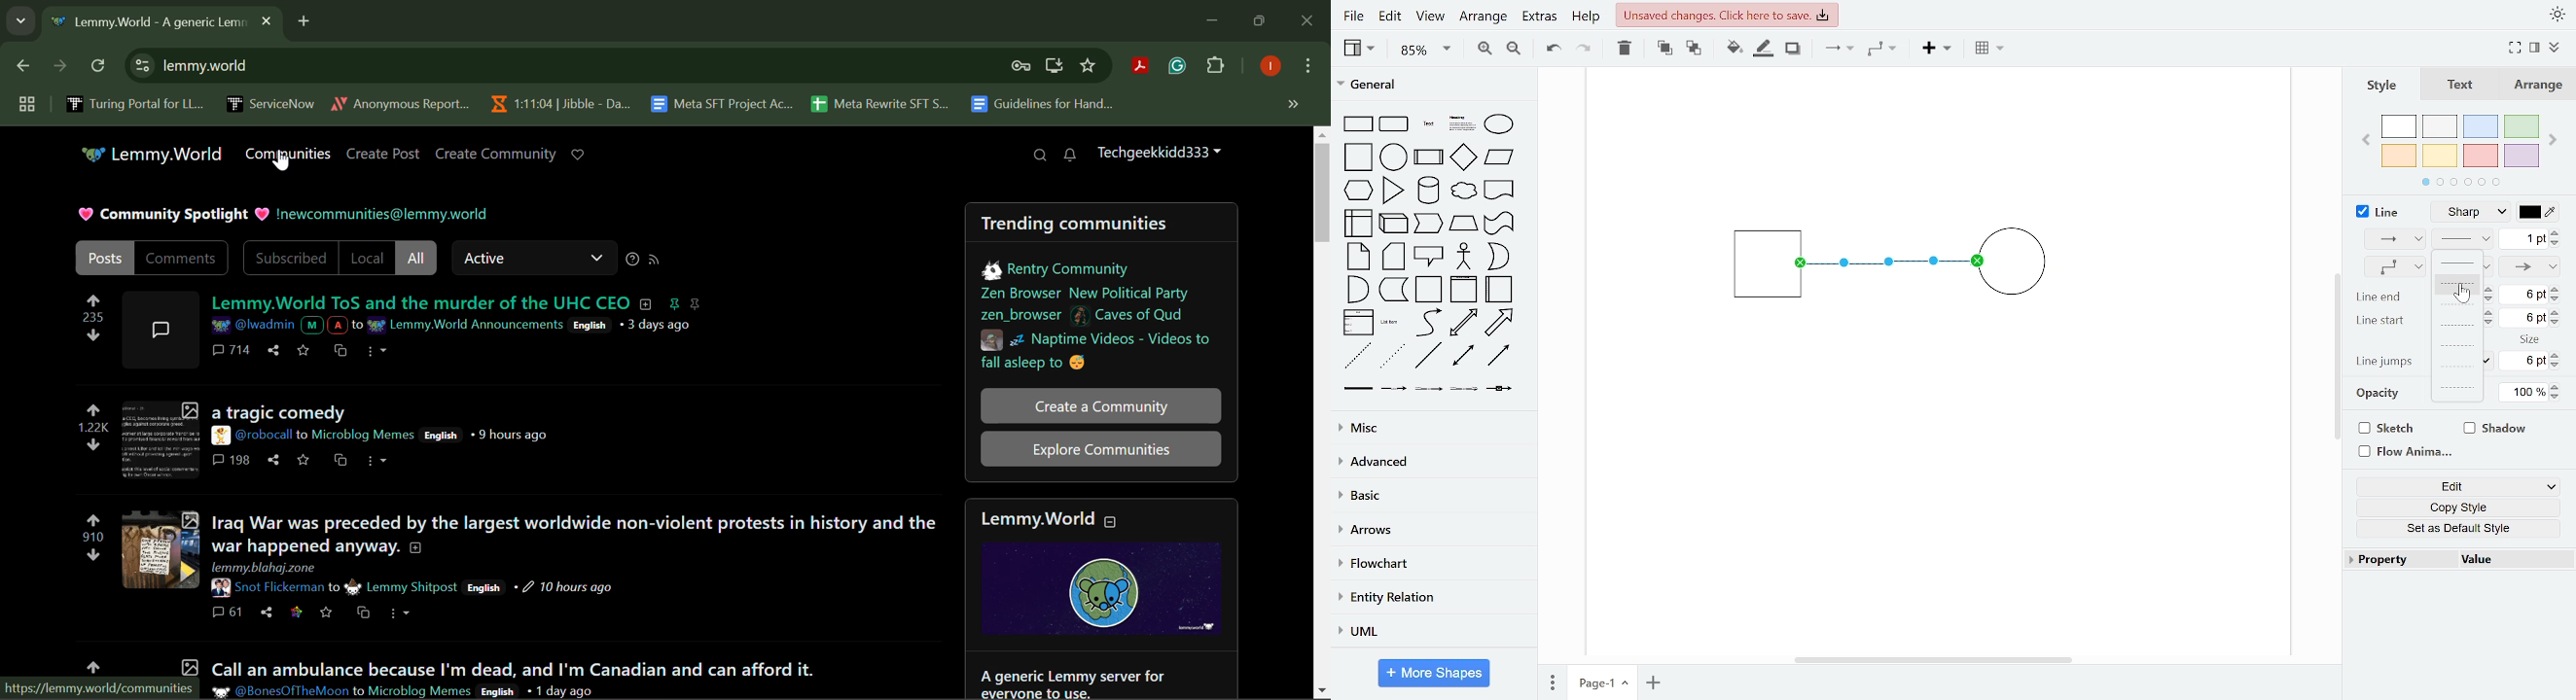  Describe the element at coordinates (1216, 68) in the screenshot. I see `Plugins` at that location.